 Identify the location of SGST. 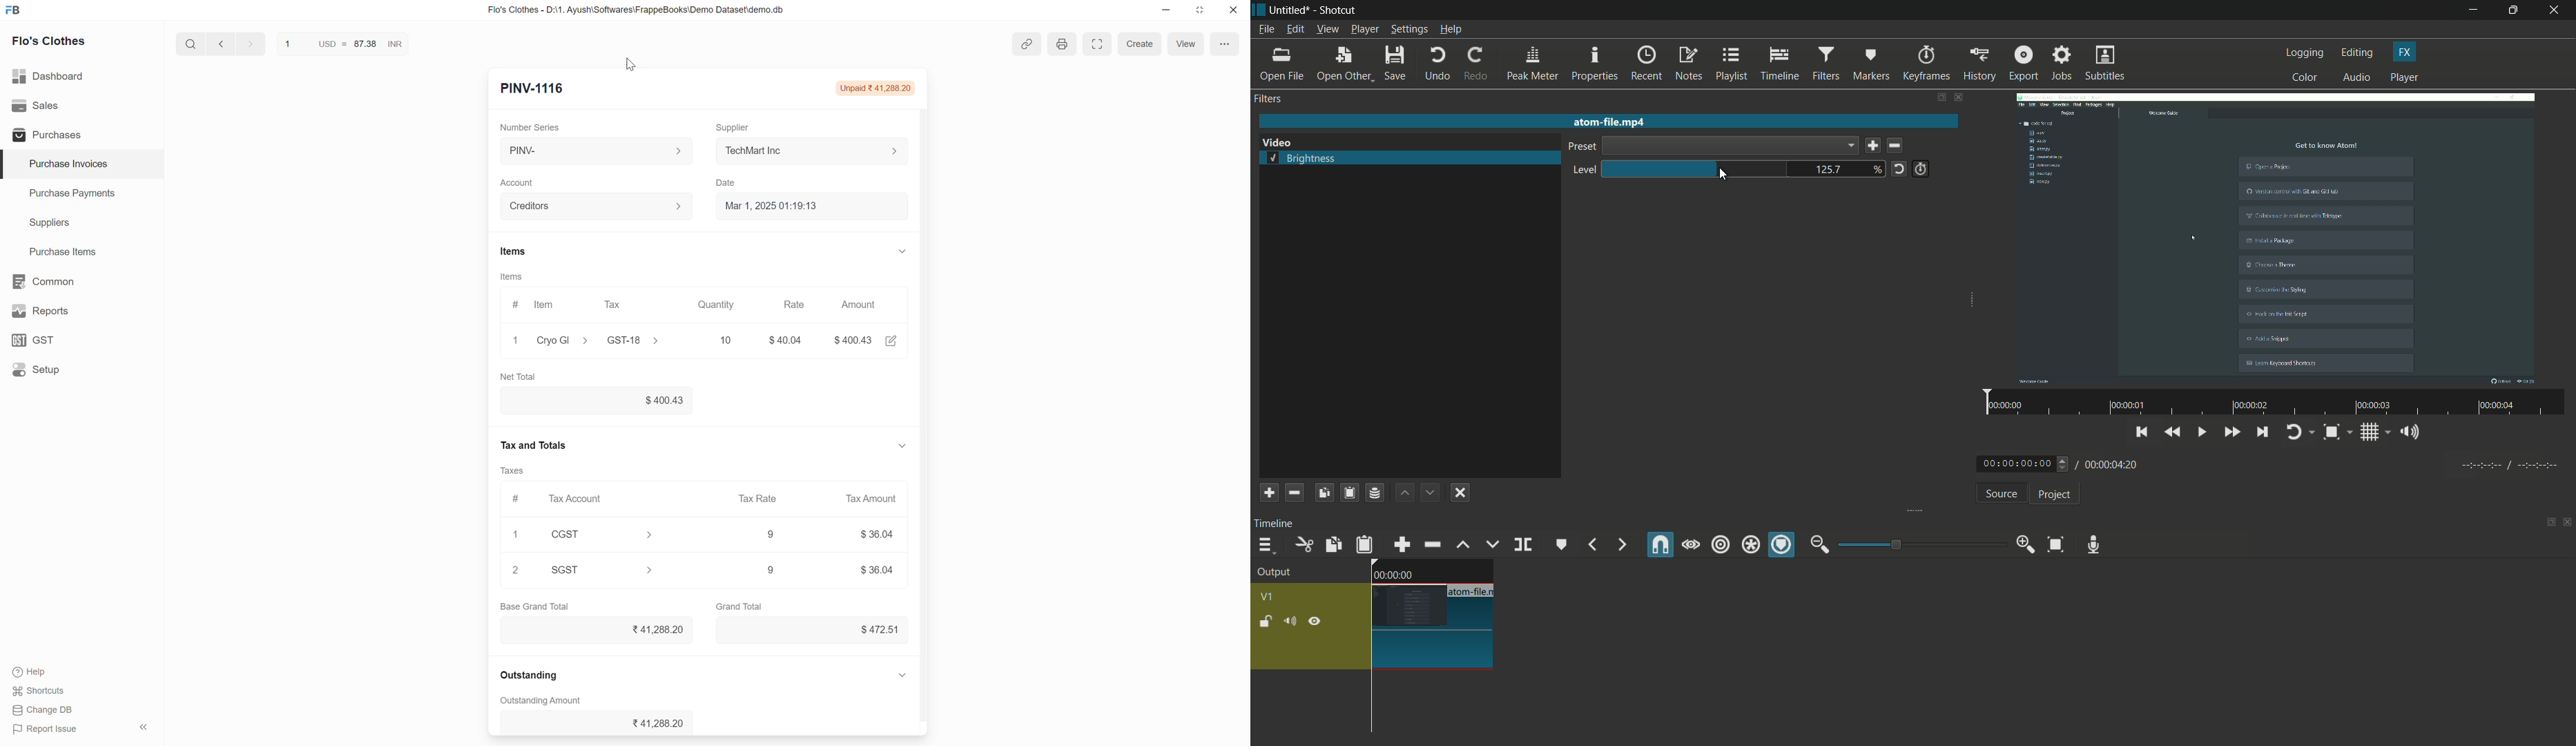
(607, 571).